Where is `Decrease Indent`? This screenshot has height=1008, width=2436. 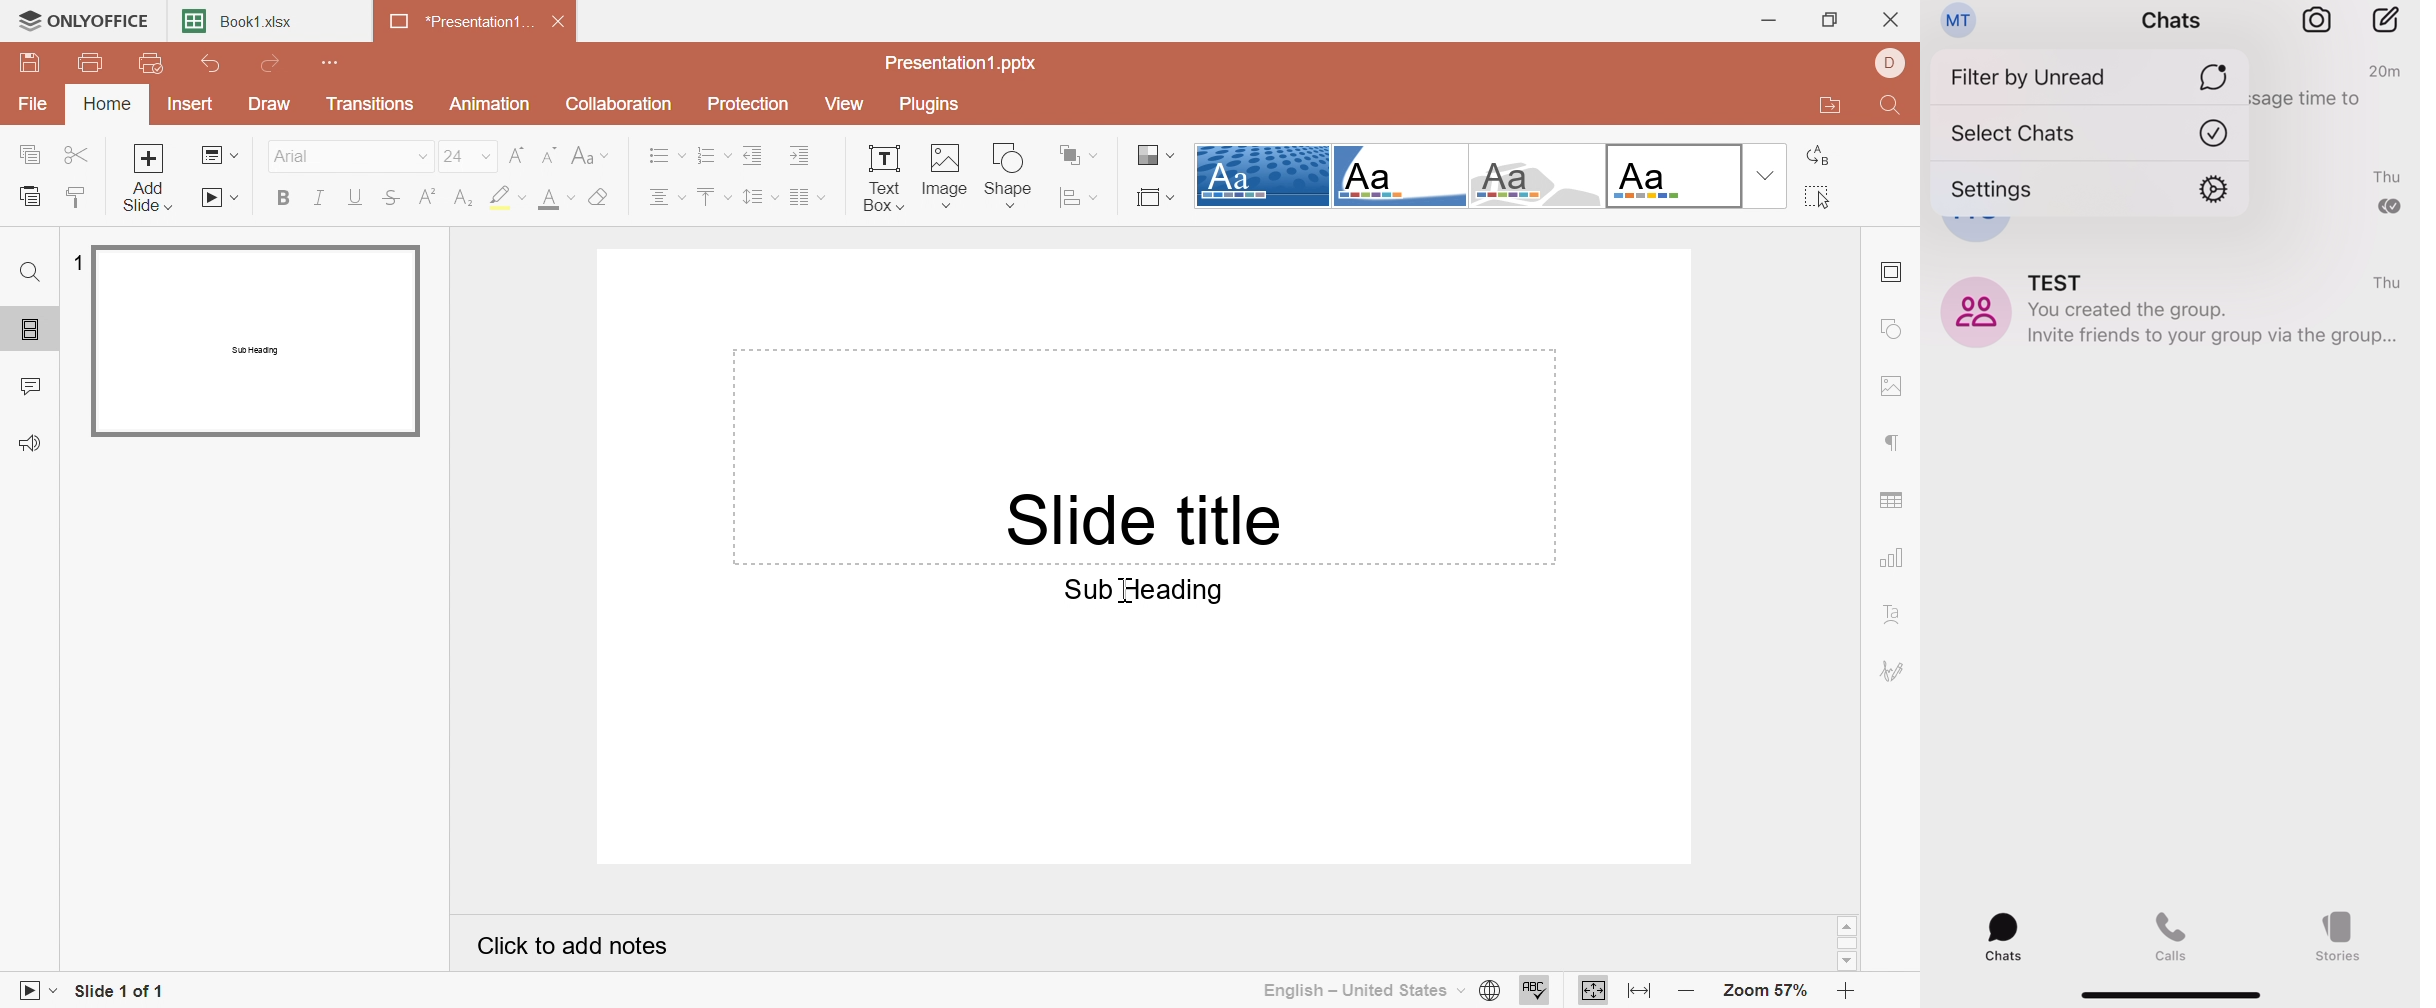 Decrease Indent is located at coordinates (754, 154).